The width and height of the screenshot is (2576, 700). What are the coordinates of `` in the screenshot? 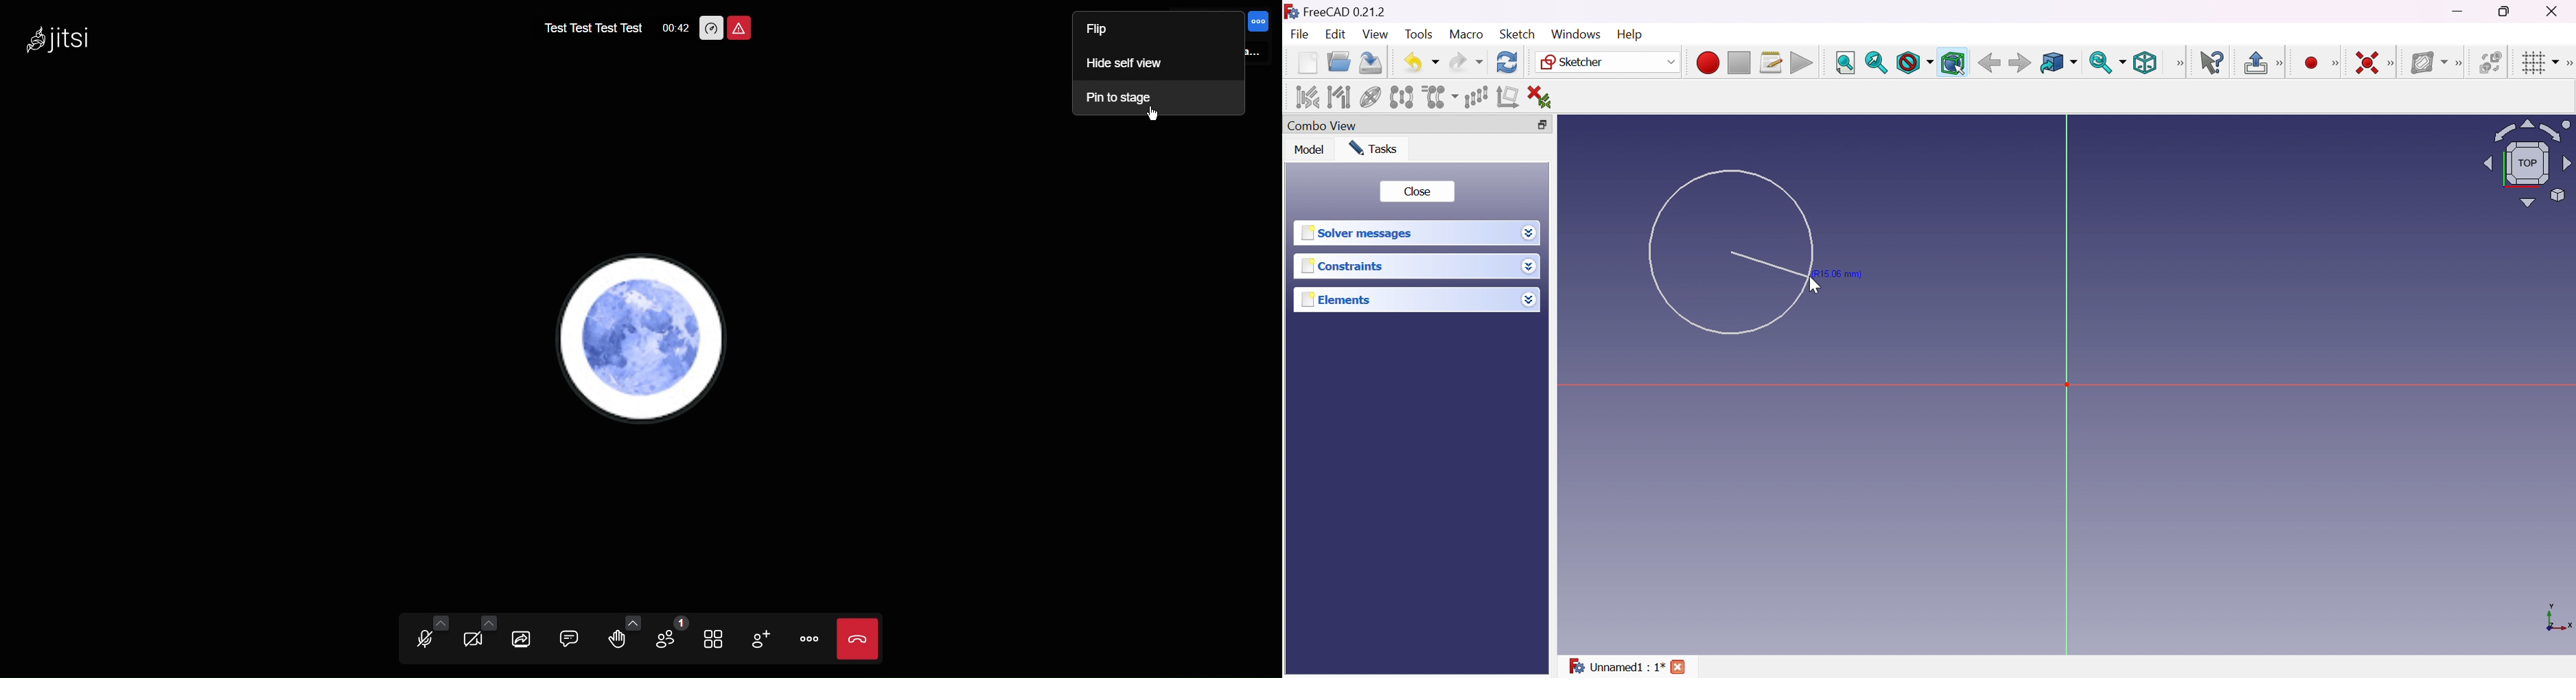 It's located at (2109, 63).